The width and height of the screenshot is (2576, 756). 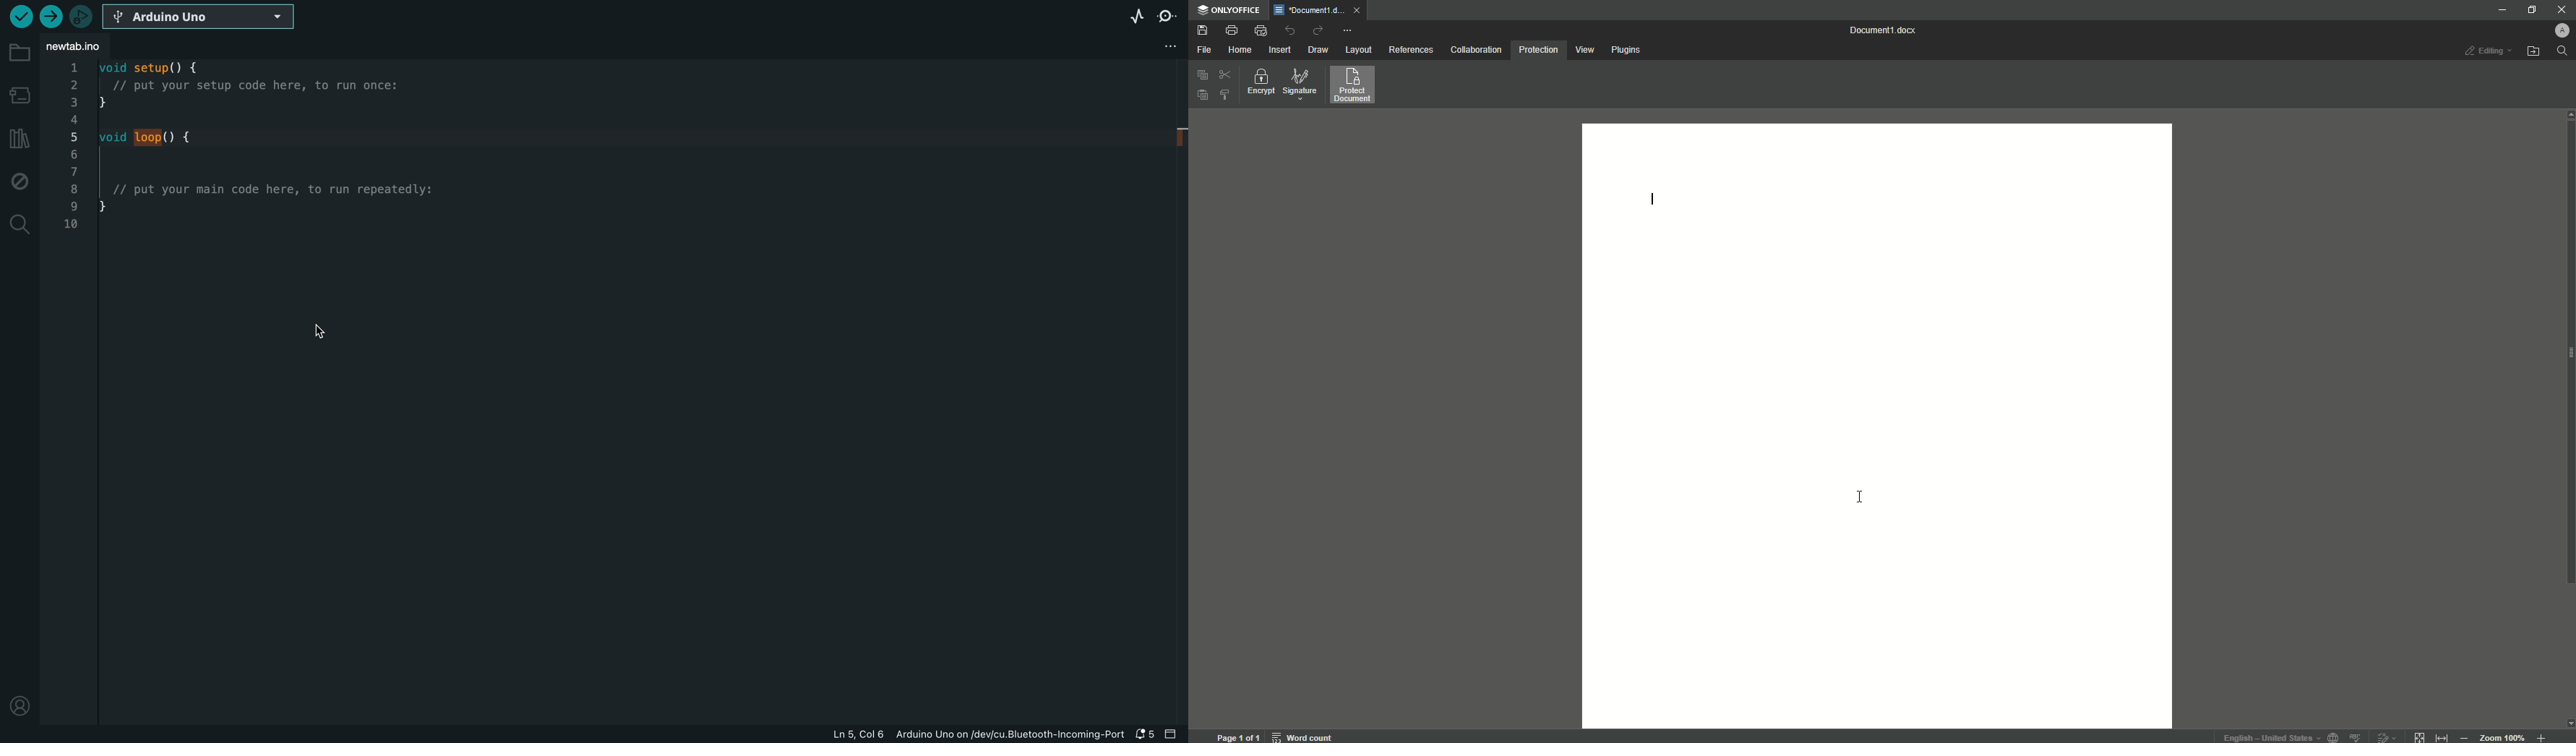 What do you see at coordinates (2567, 114) in the screenshot?
I see `scroll up` at bounding box center [2567, 114].